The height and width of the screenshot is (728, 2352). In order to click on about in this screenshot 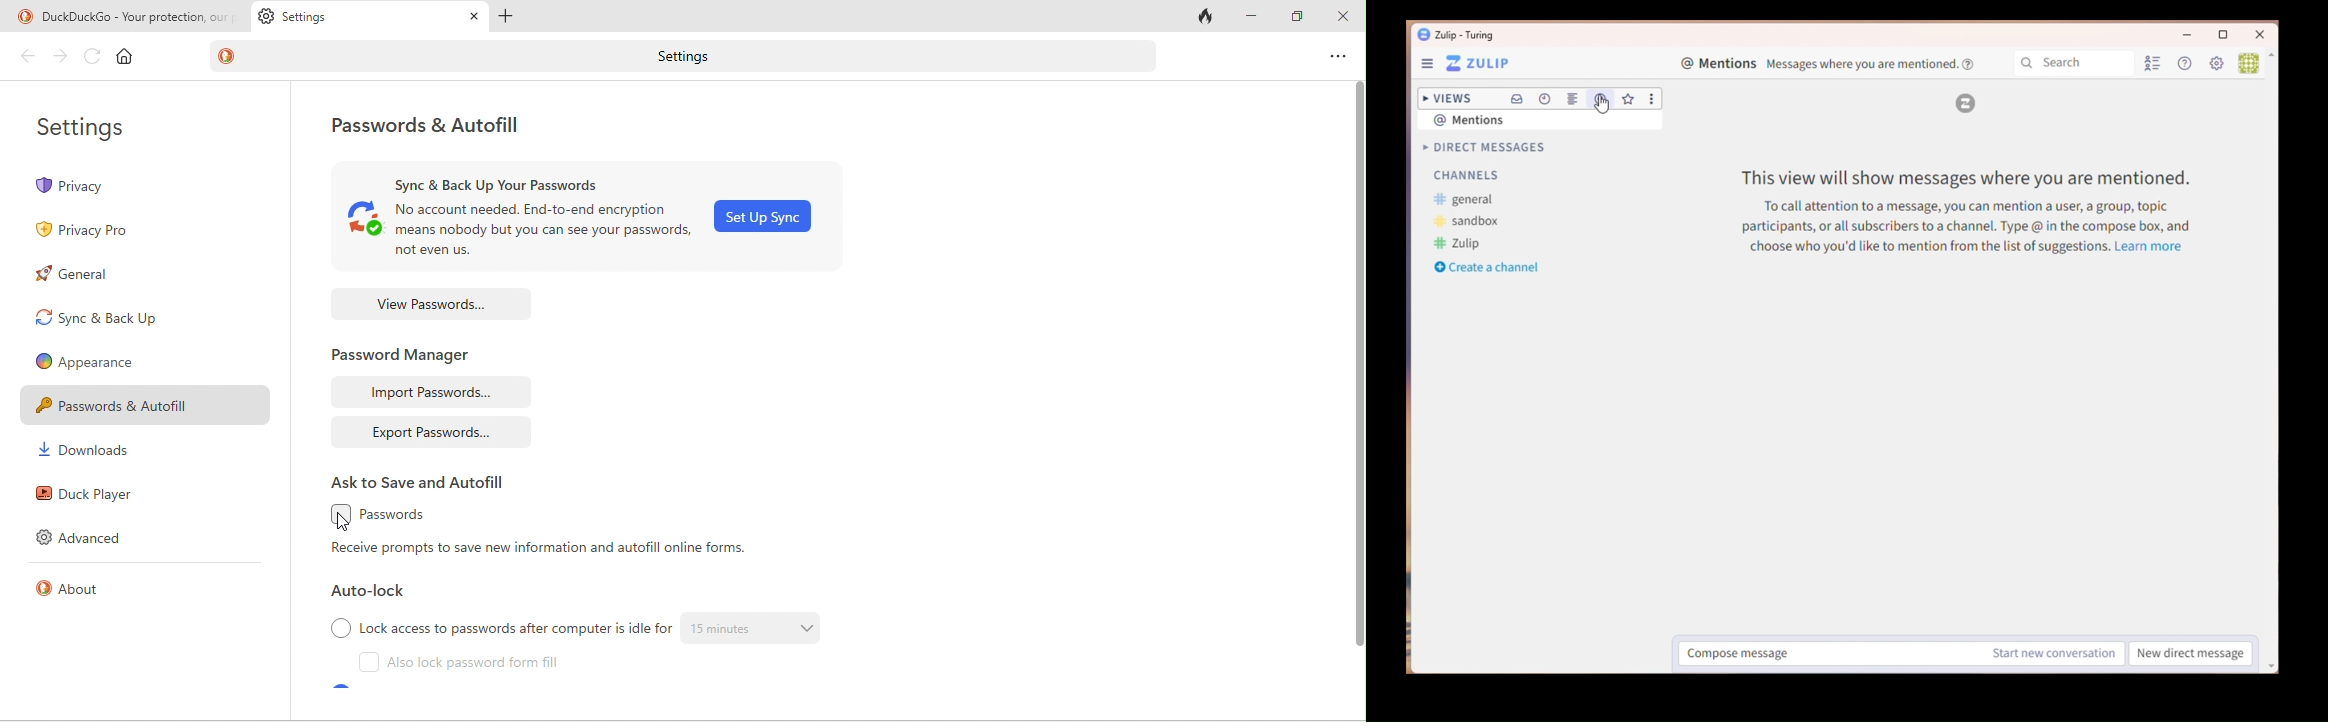, I will do `click(76, 590)`.